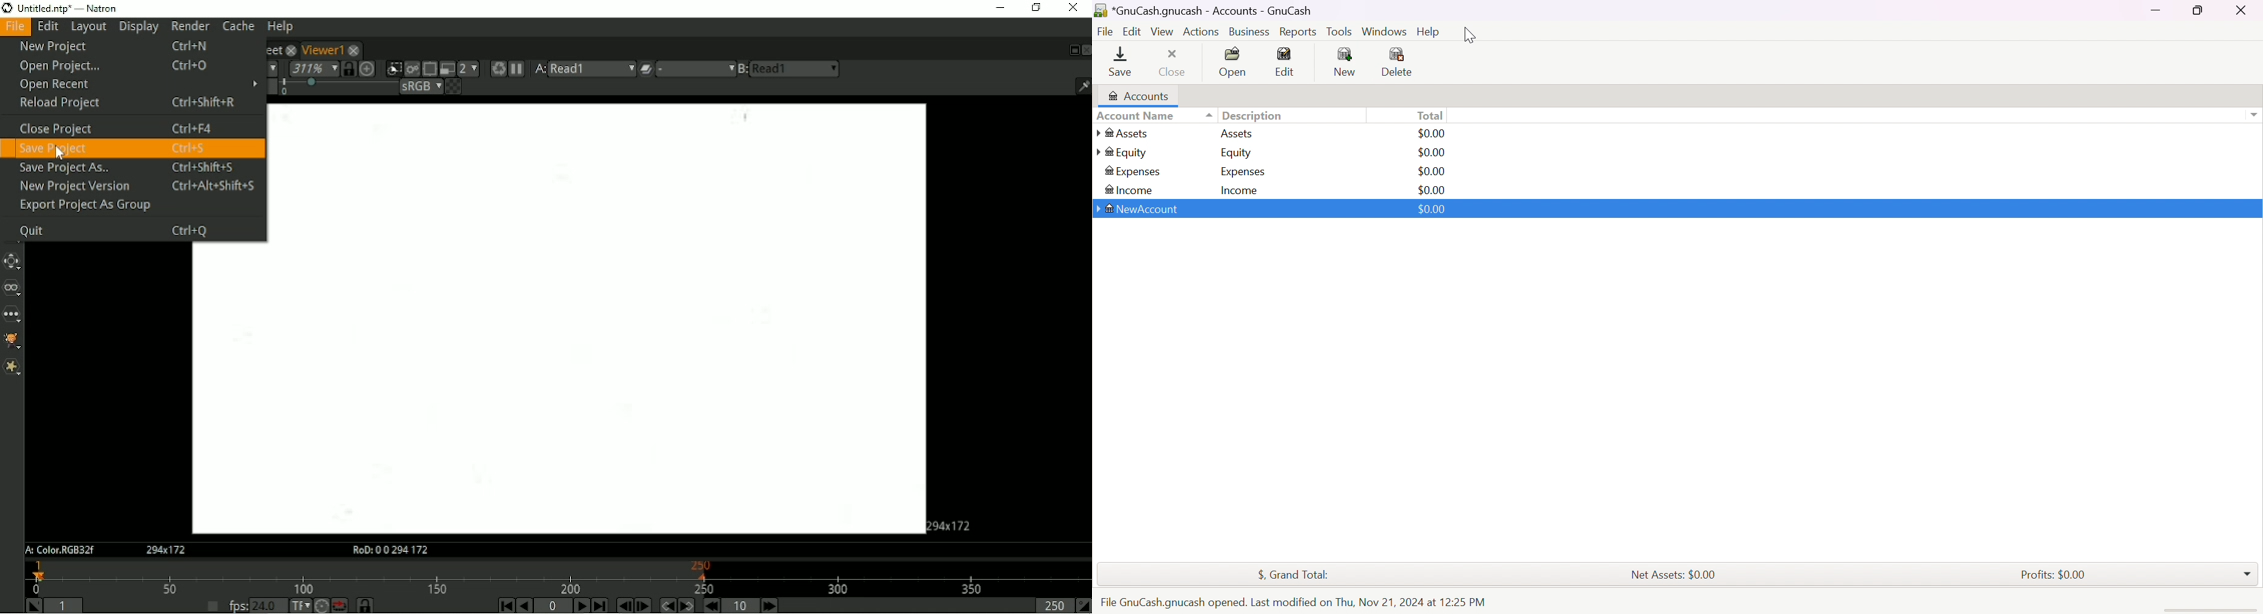 This screenshot has height=616, width=2268. What do you see at coordinates (1675, 576) in the screenshot?
I see `Net Assets: $0.00` at bounding box center [1675, 576].